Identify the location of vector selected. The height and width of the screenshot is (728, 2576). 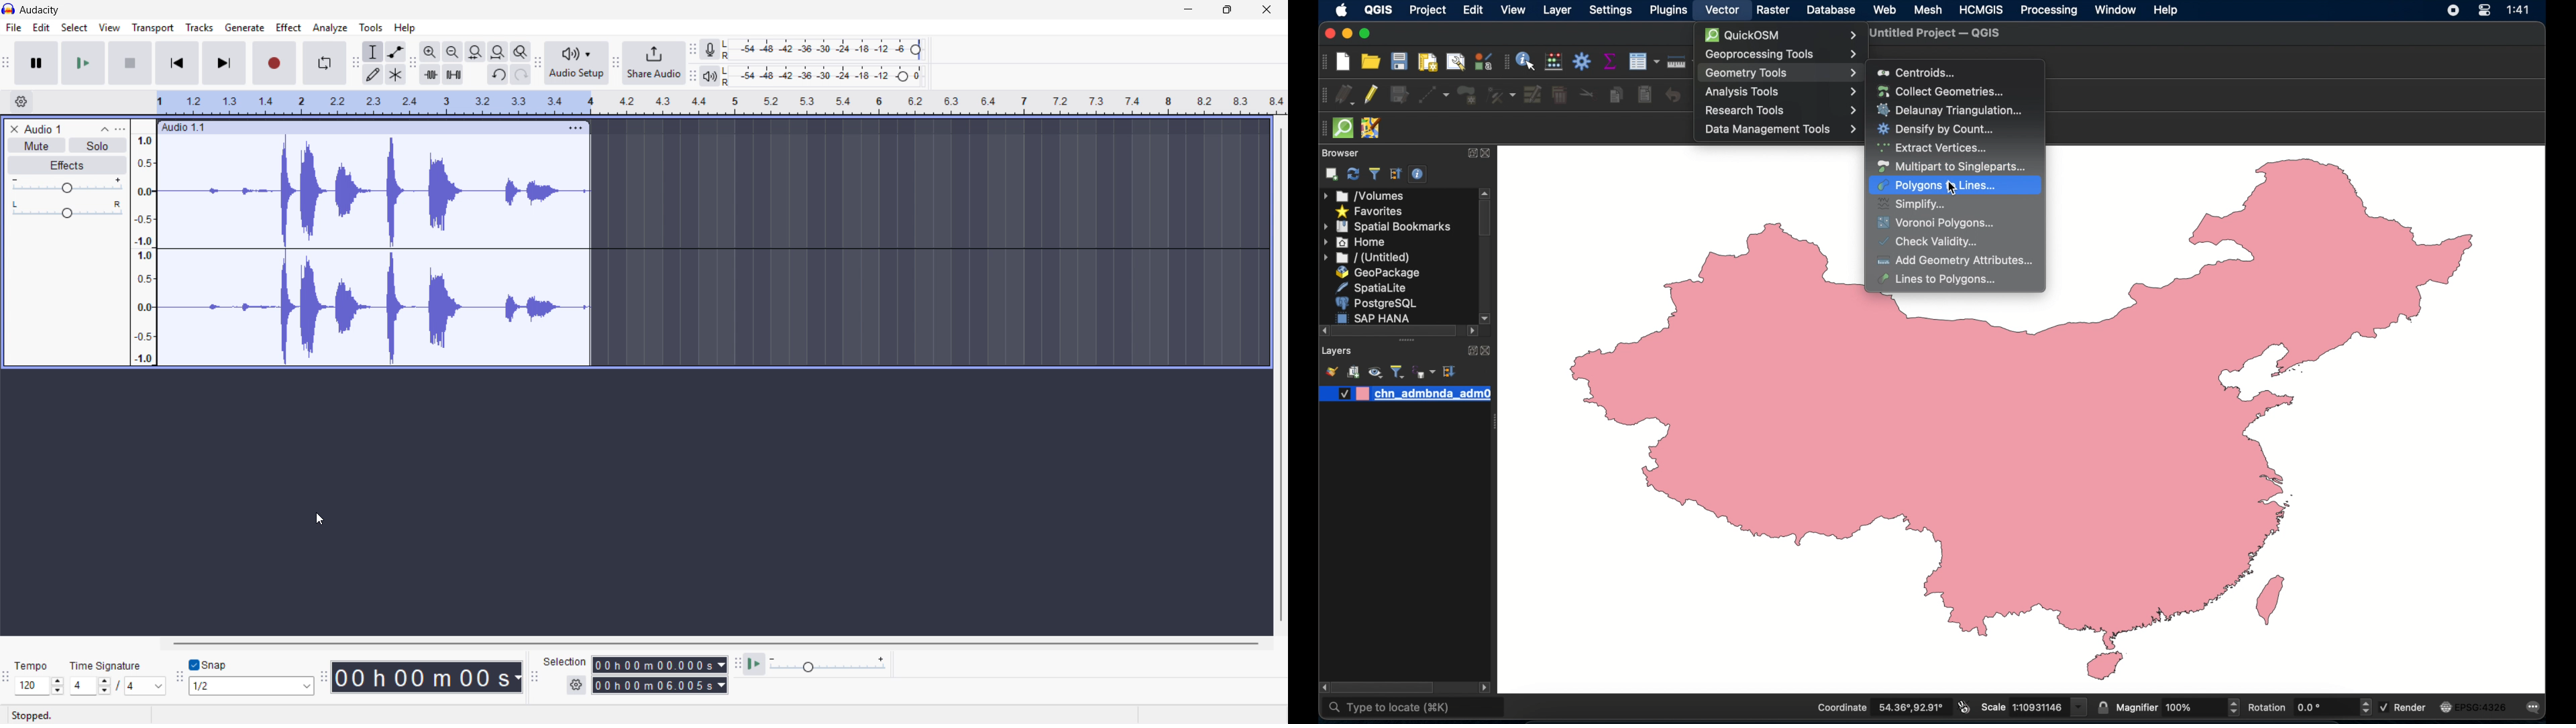
(1721, 10).